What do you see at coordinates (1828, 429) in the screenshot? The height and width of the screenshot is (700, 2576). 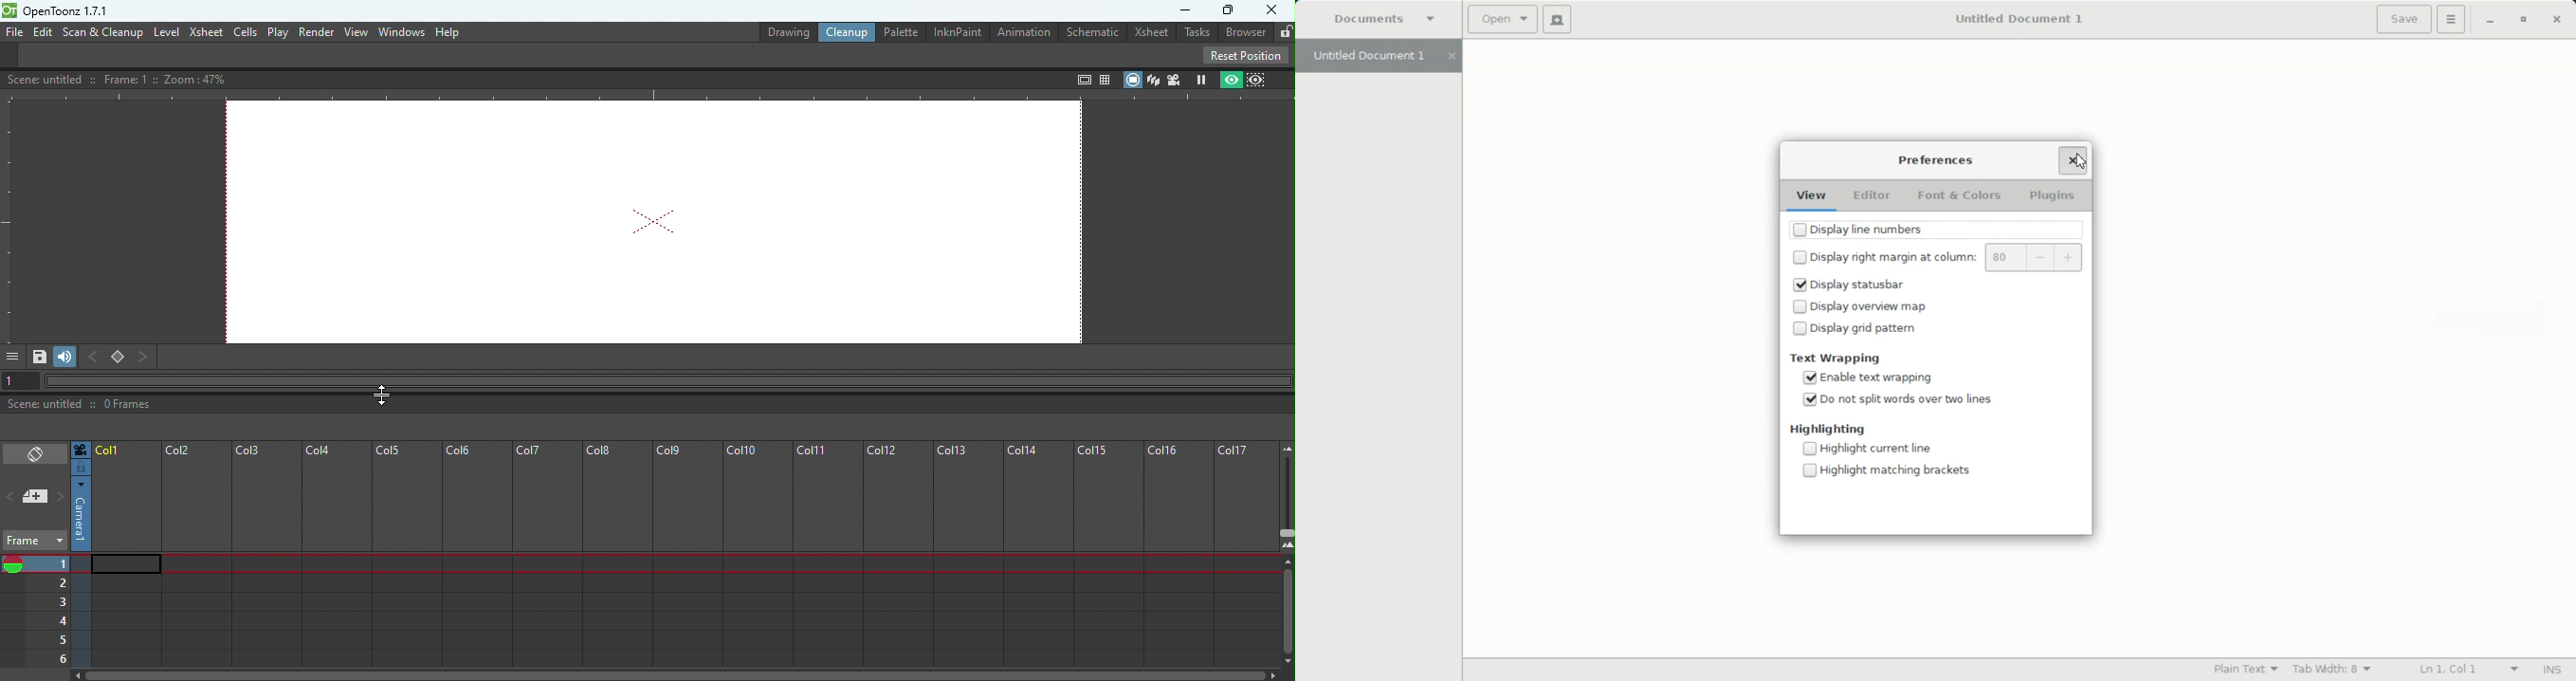 I see `Highlighting` at bounding box center [1828, 429].